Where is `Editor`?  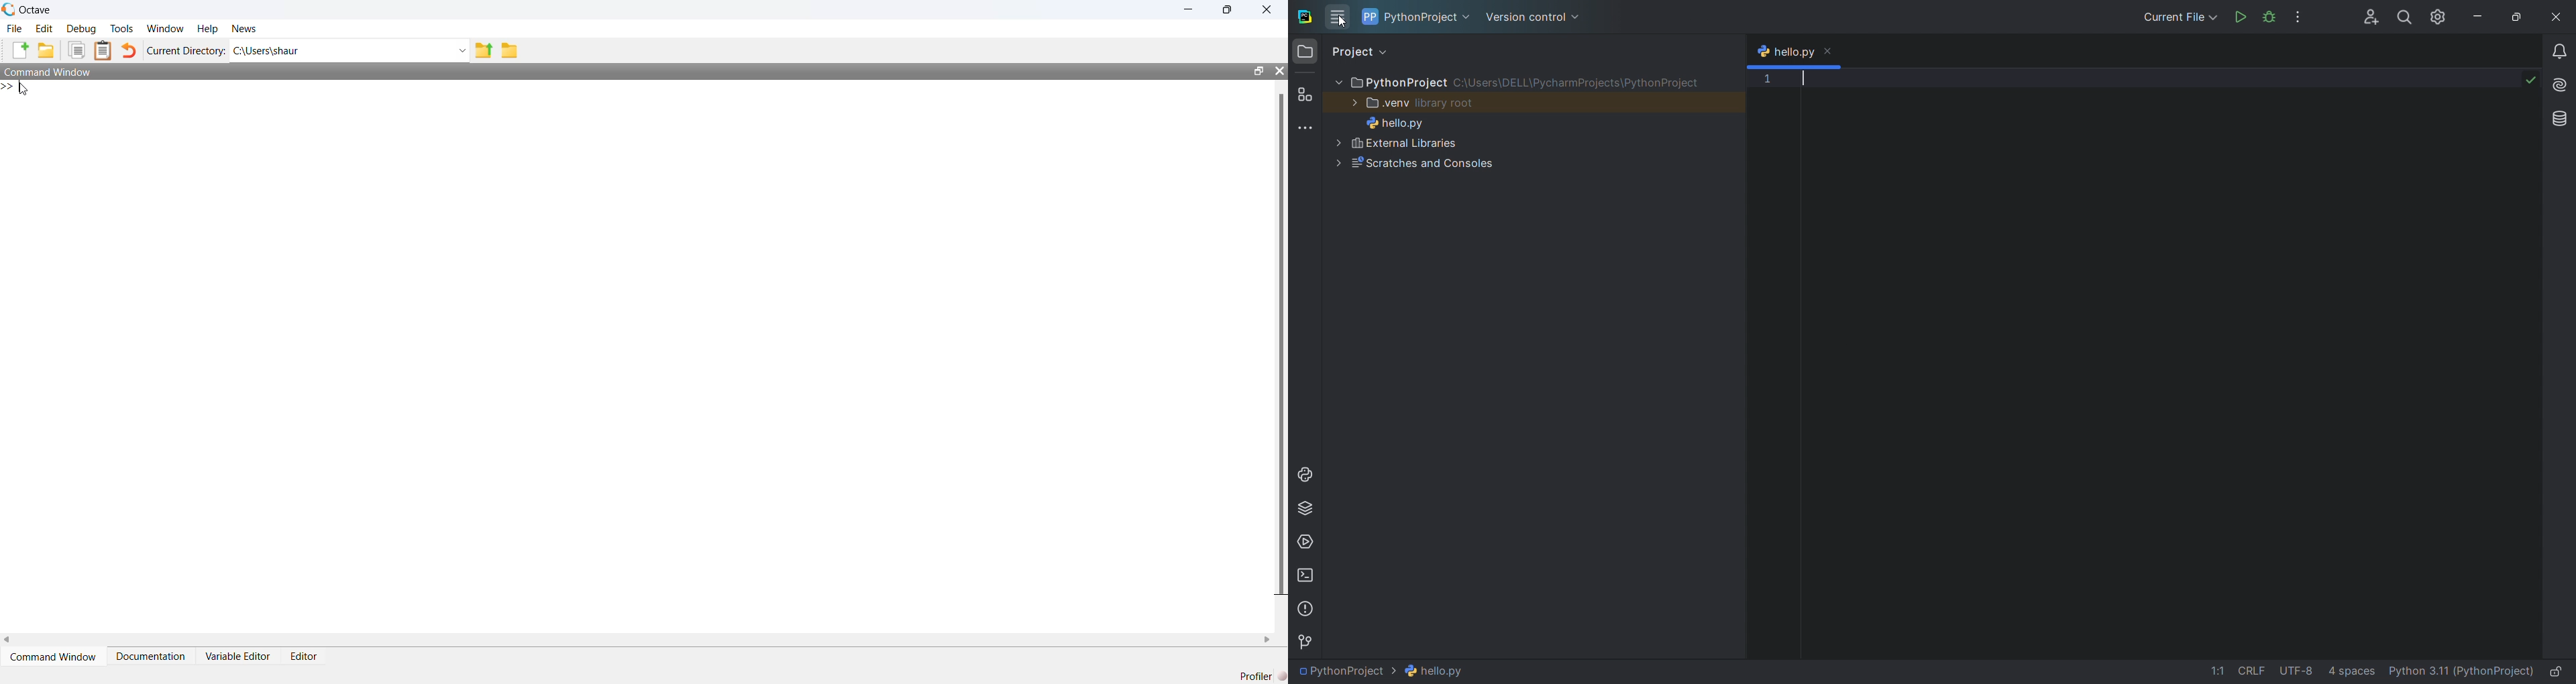 Editor is located at coordinates (305, 657).